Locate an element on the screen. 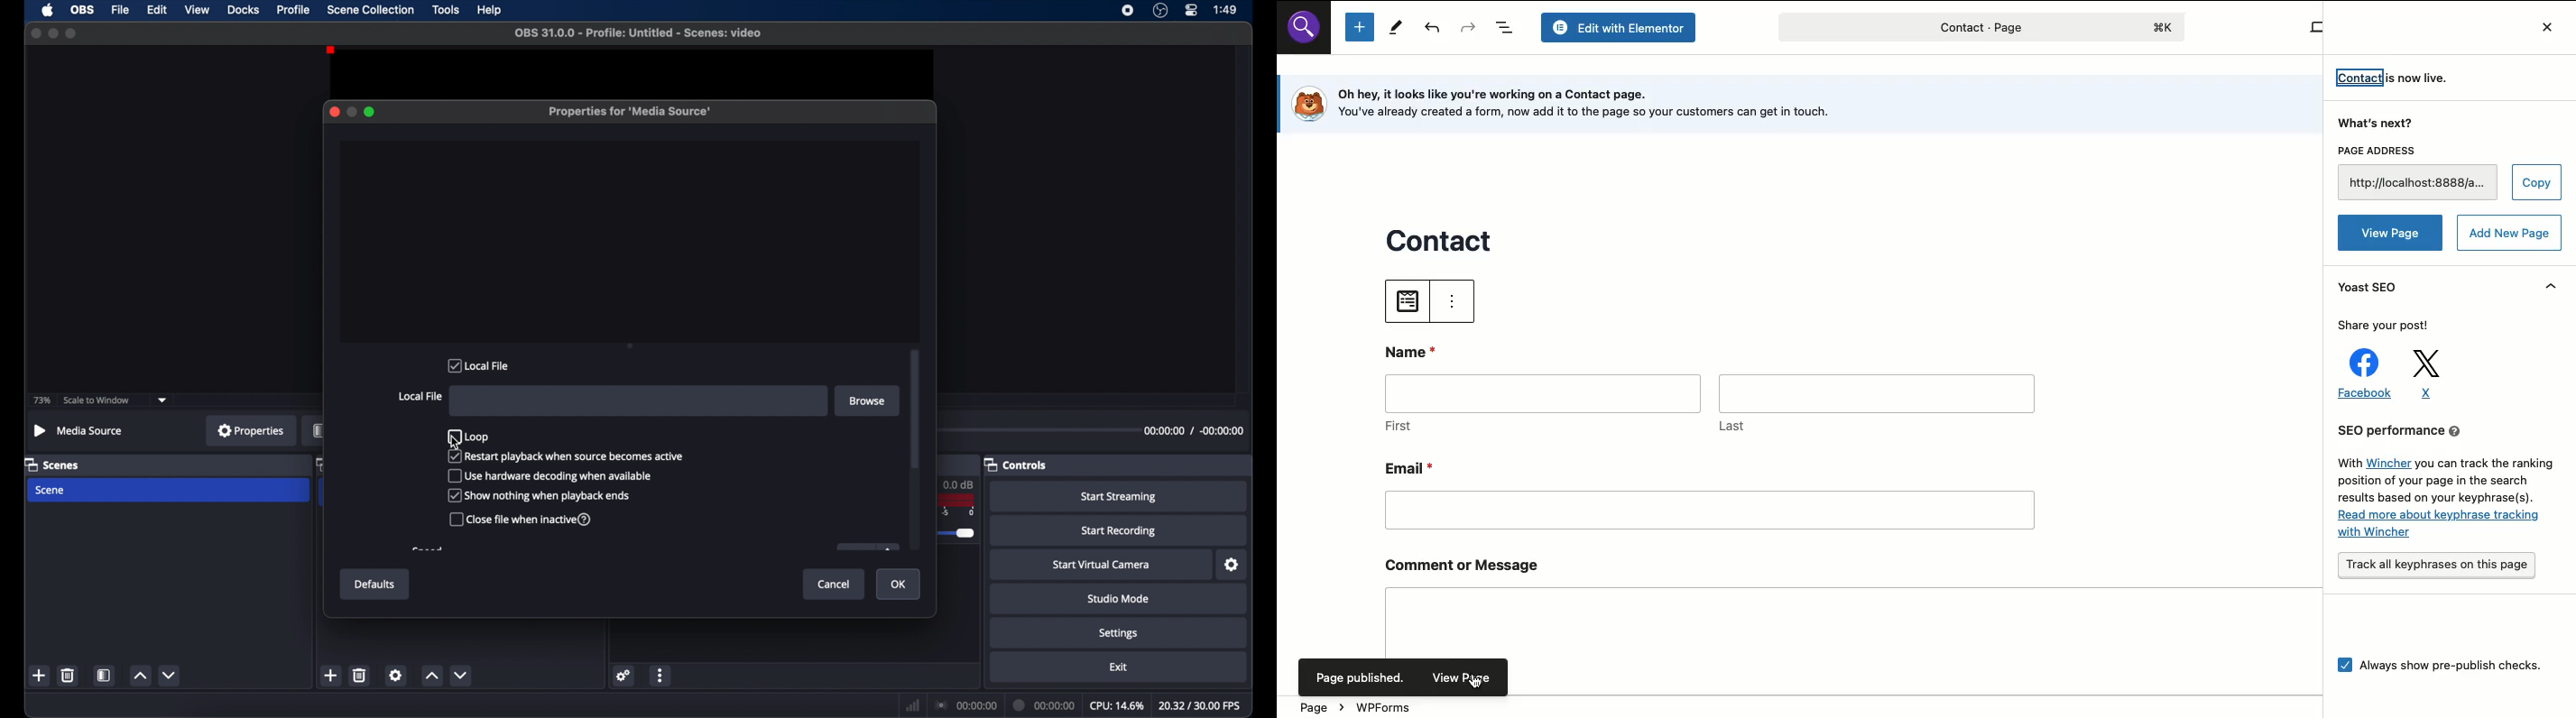 The width and height of the screenshot is (2576, 728). scene filters is located at coordinates (104, 674).